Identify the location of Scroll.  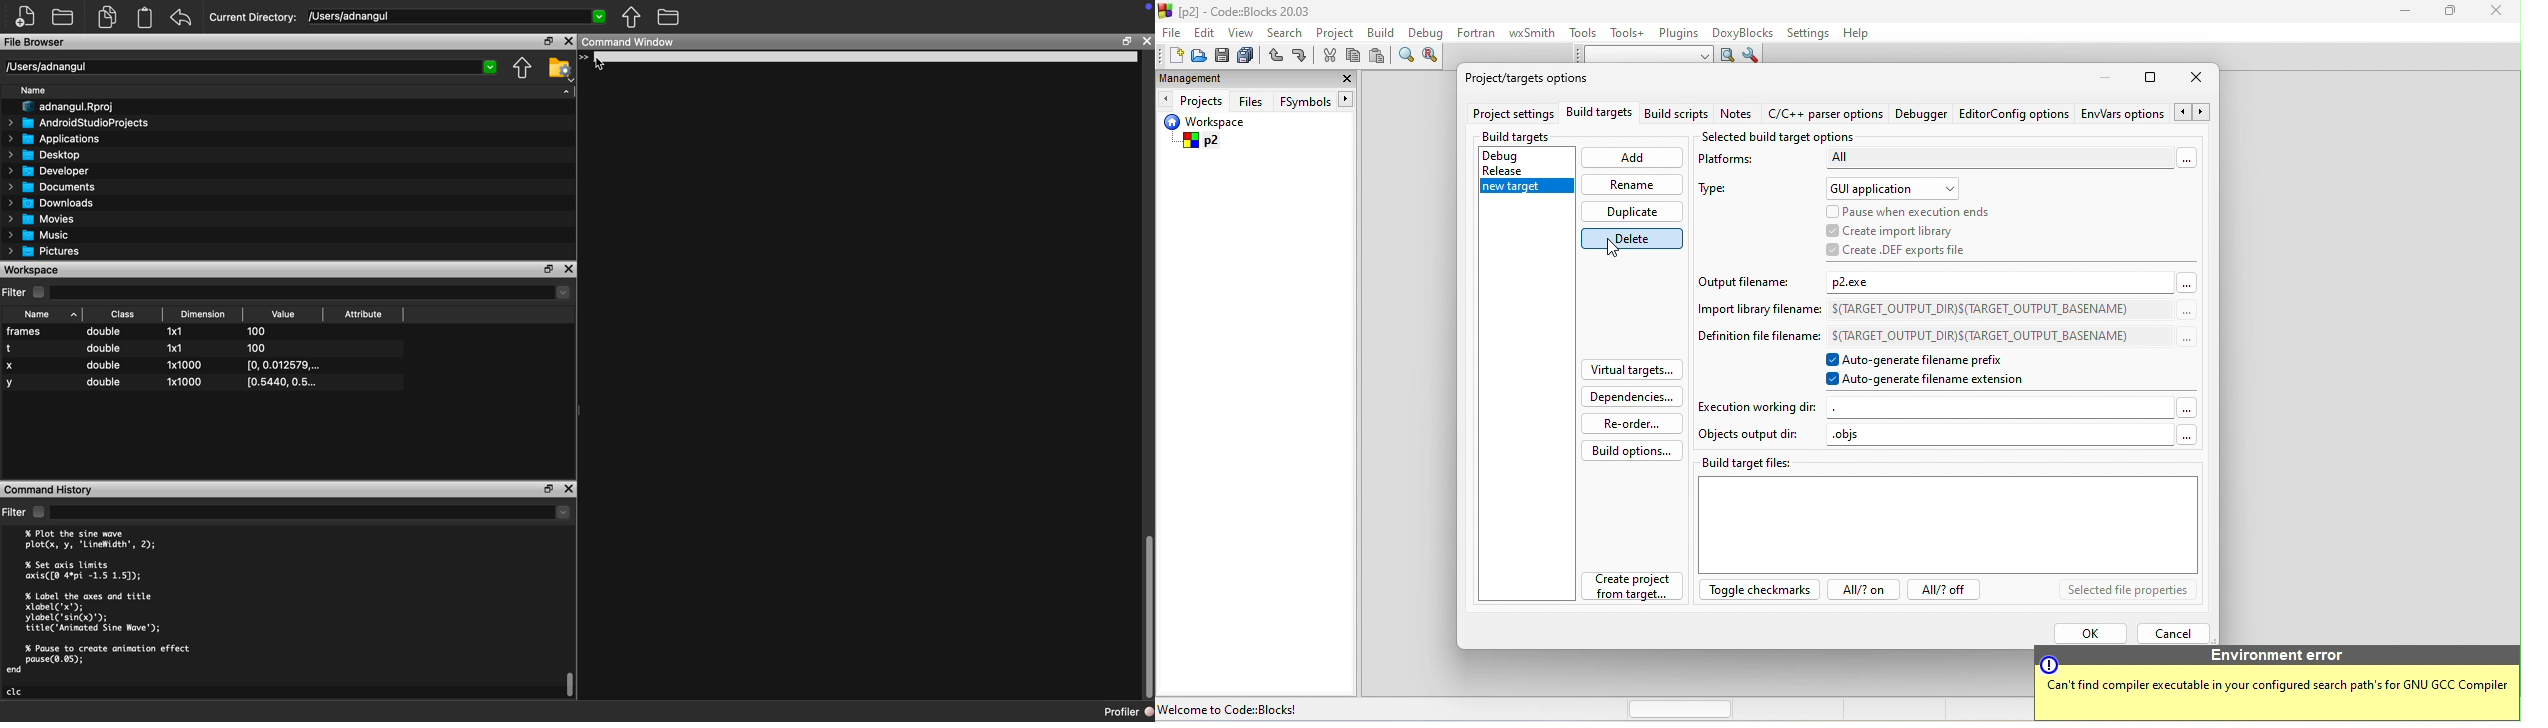
(1148, 614).